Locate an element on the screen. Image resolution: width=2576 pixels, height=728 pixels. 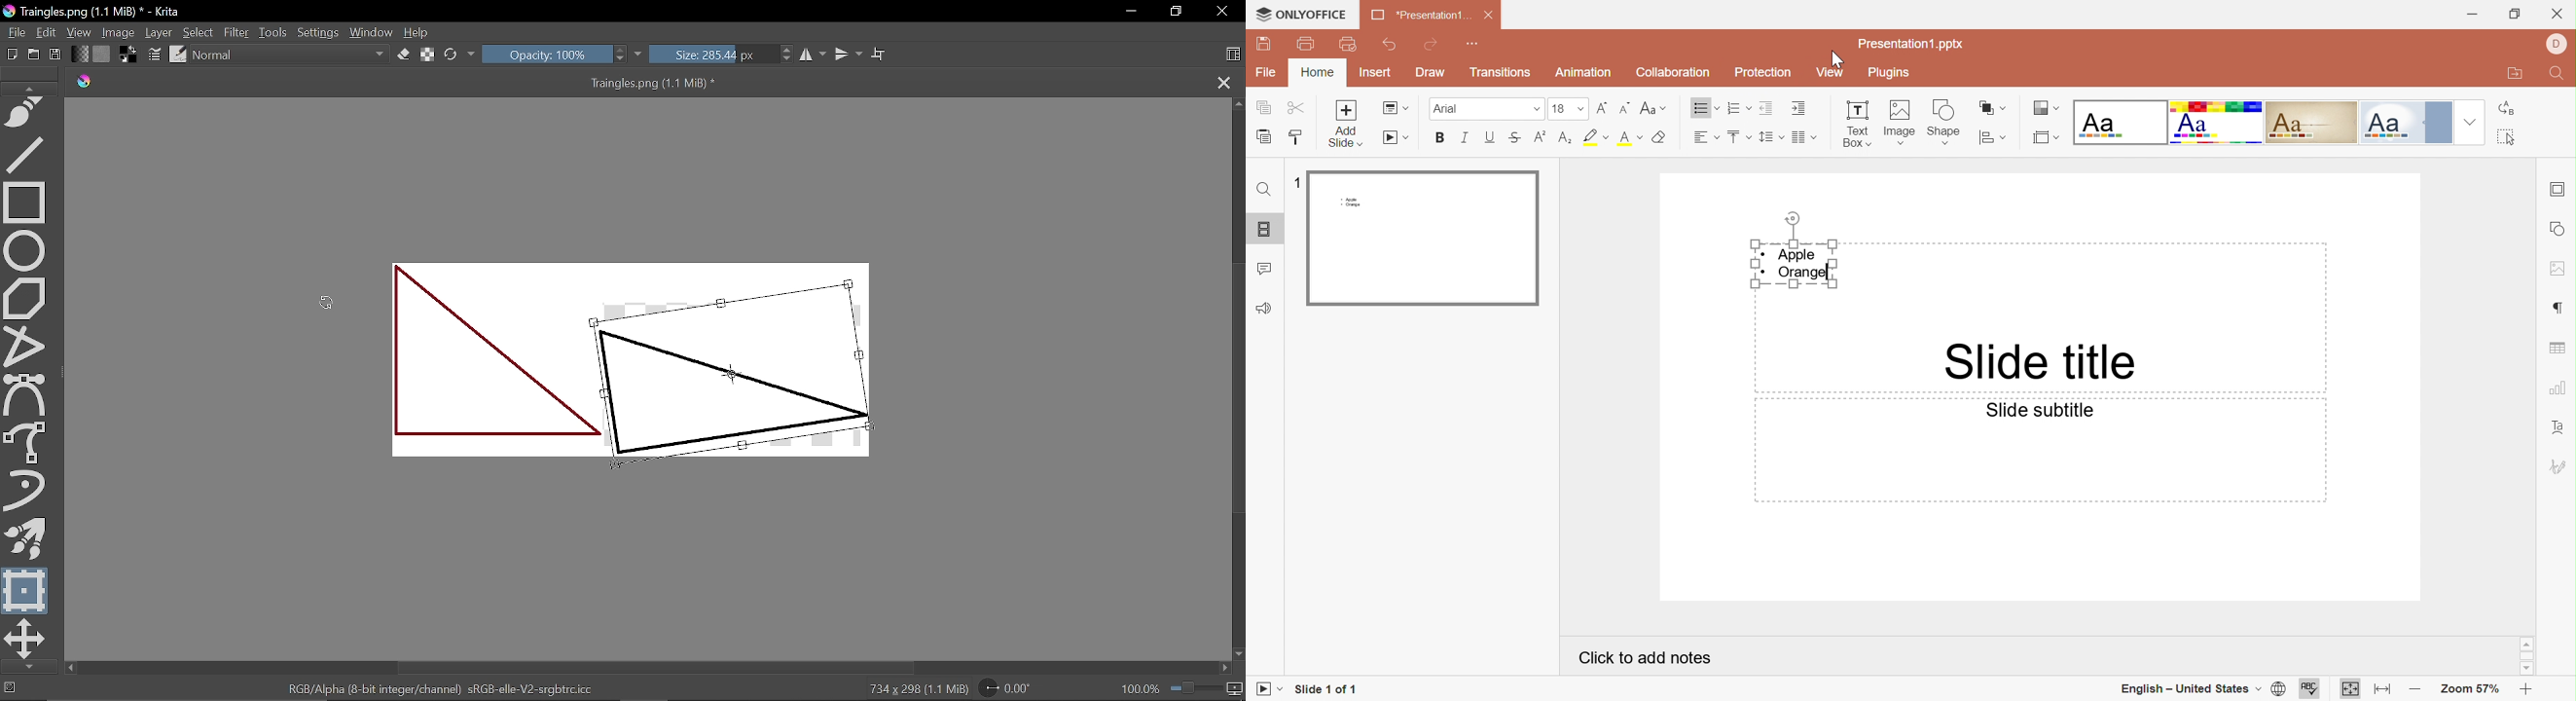
734 x 298 (1.1 MiB) is located at coordinates (913, 689).